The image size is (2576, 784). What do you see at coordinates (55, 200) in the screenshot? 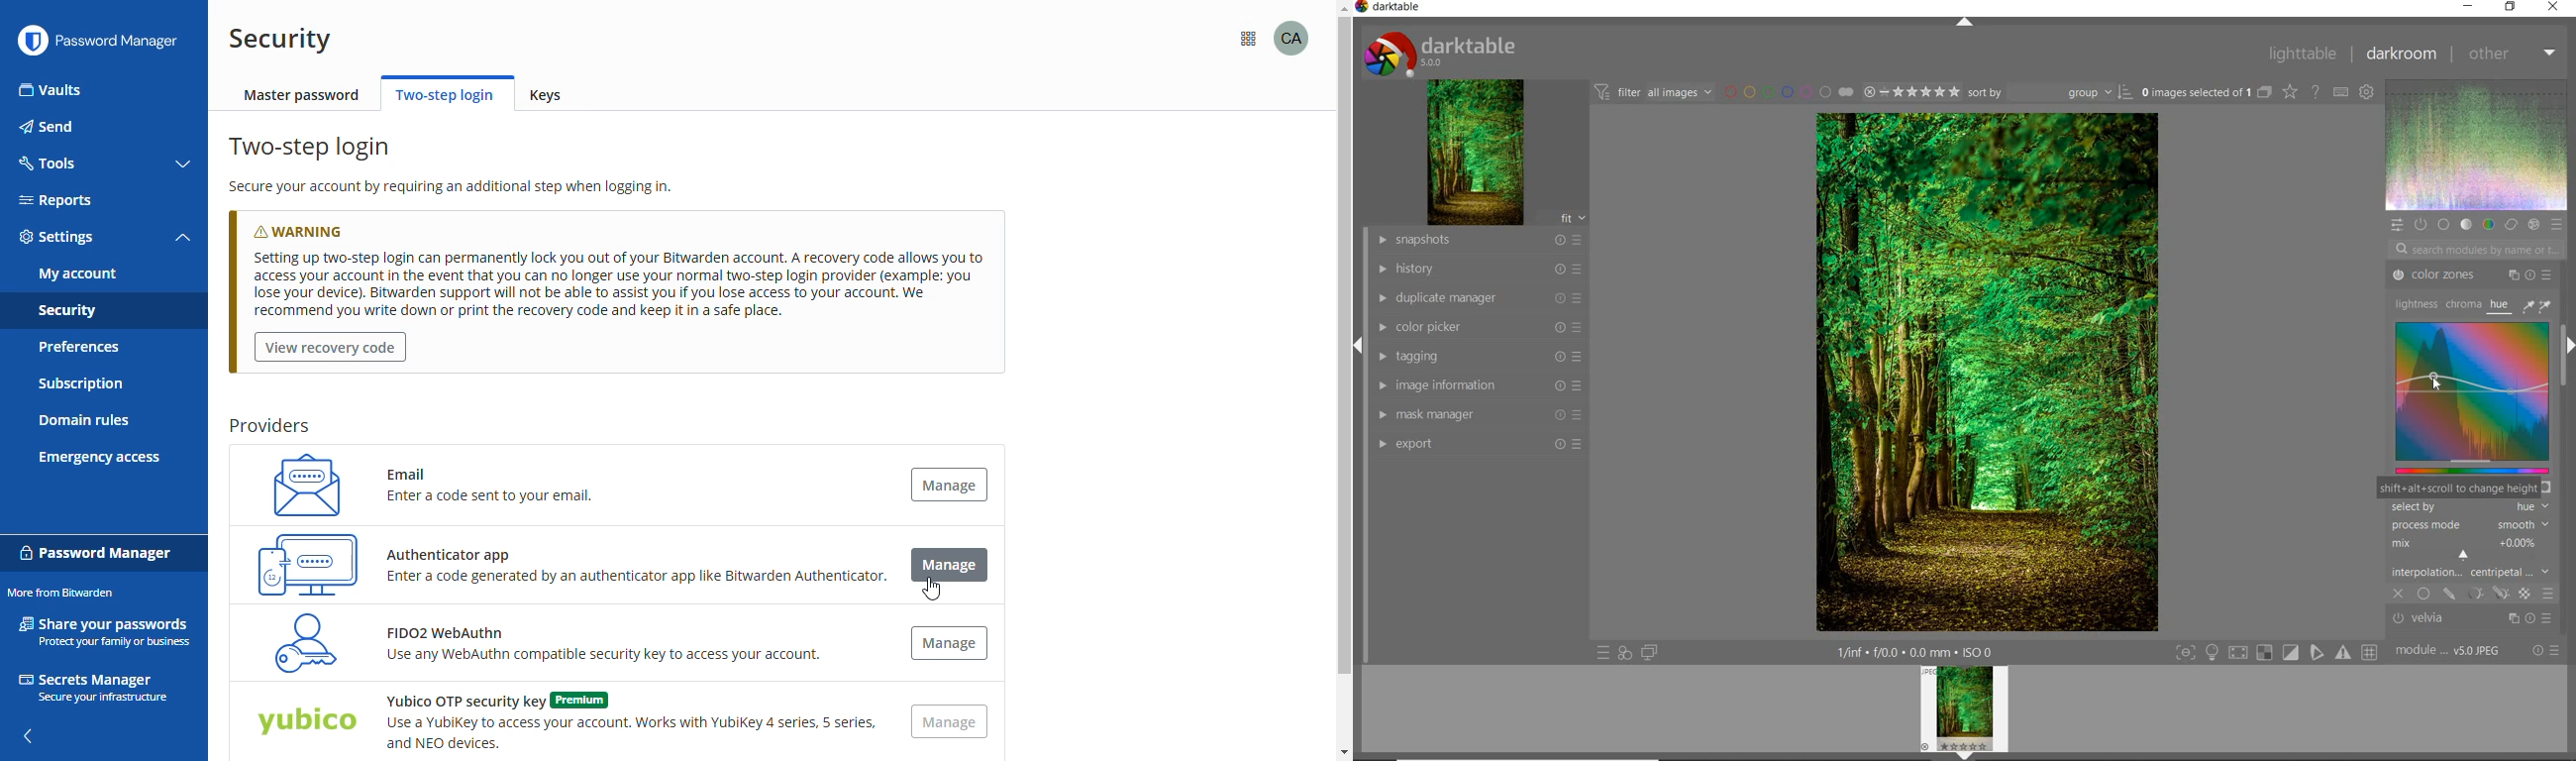
I see `reports` at bounding box center [55, 200].